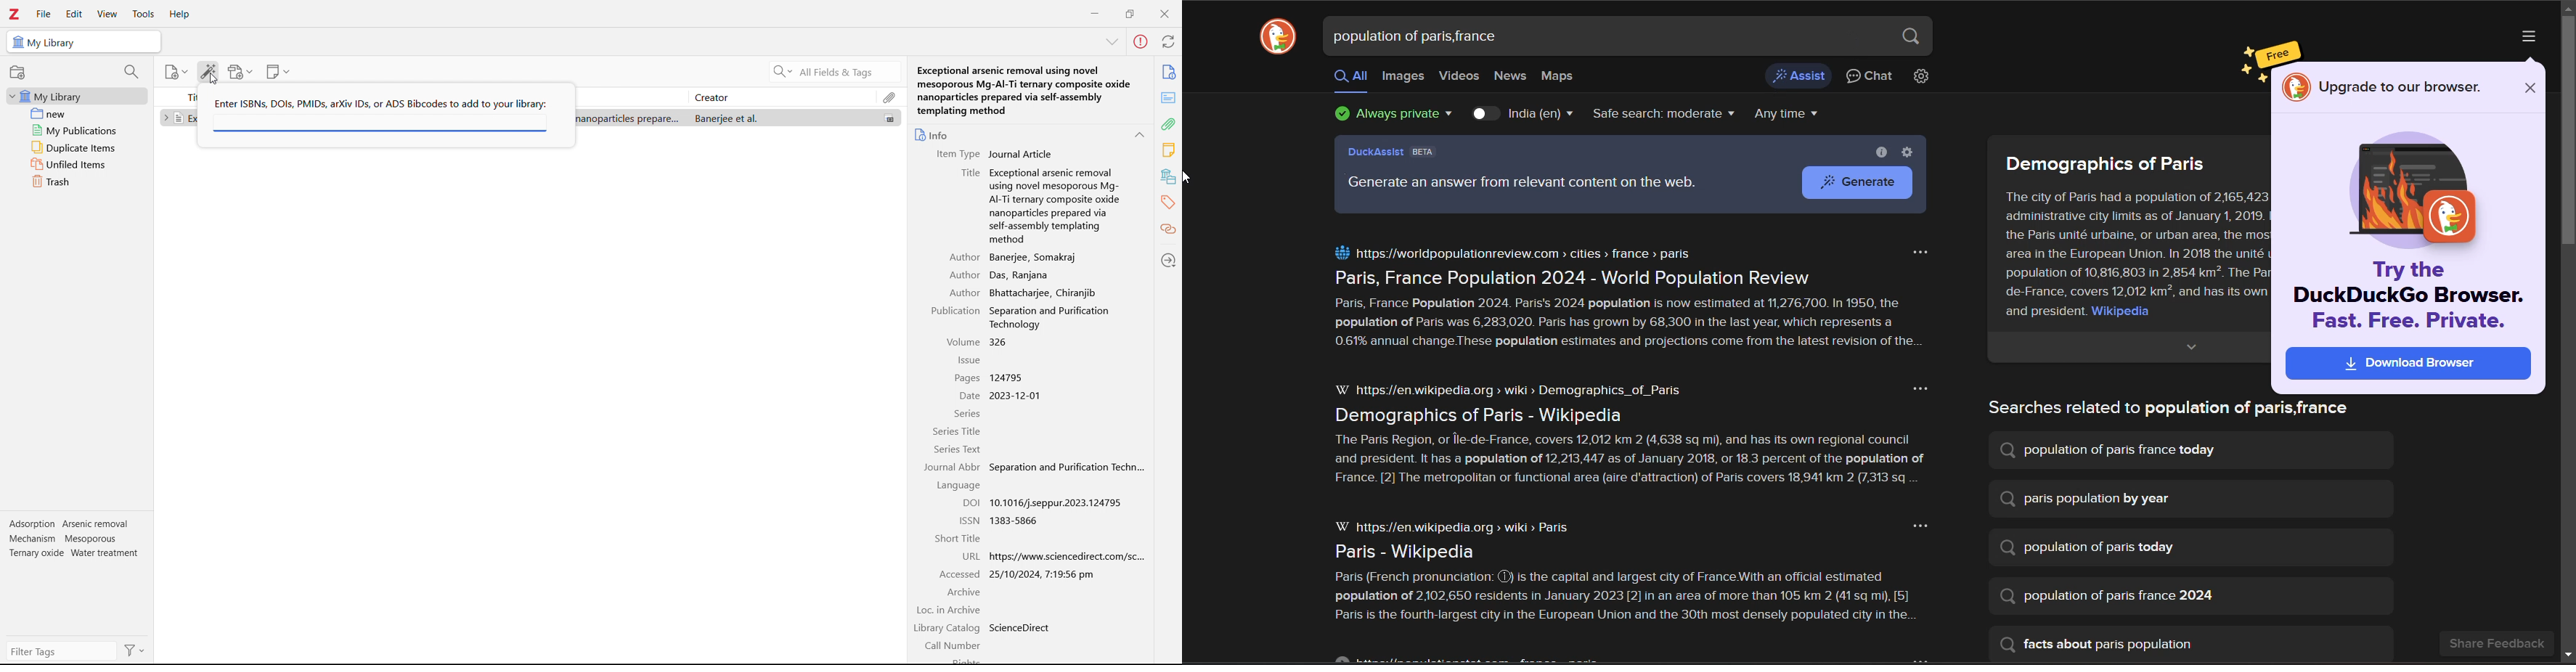 Image resolution: width=2576 pixels, height=672 pixels. What do you see at coordinates (78, 130) in the screenshot?
I see `my publications` at bounding box center [78, 130].